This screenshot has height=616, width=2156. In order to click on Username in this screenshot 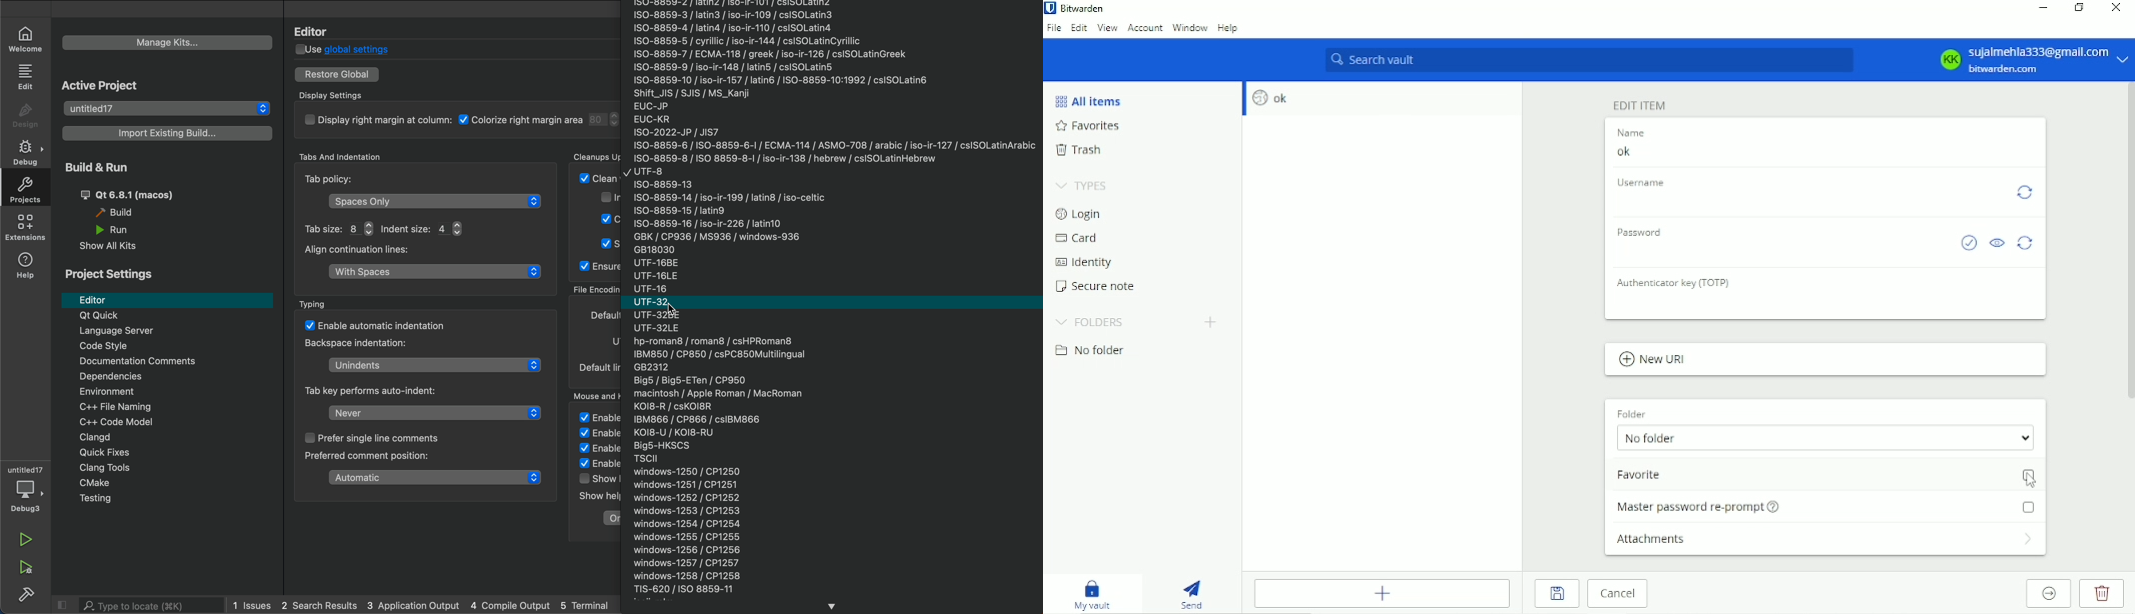, I will do `click(1644, 183)`.